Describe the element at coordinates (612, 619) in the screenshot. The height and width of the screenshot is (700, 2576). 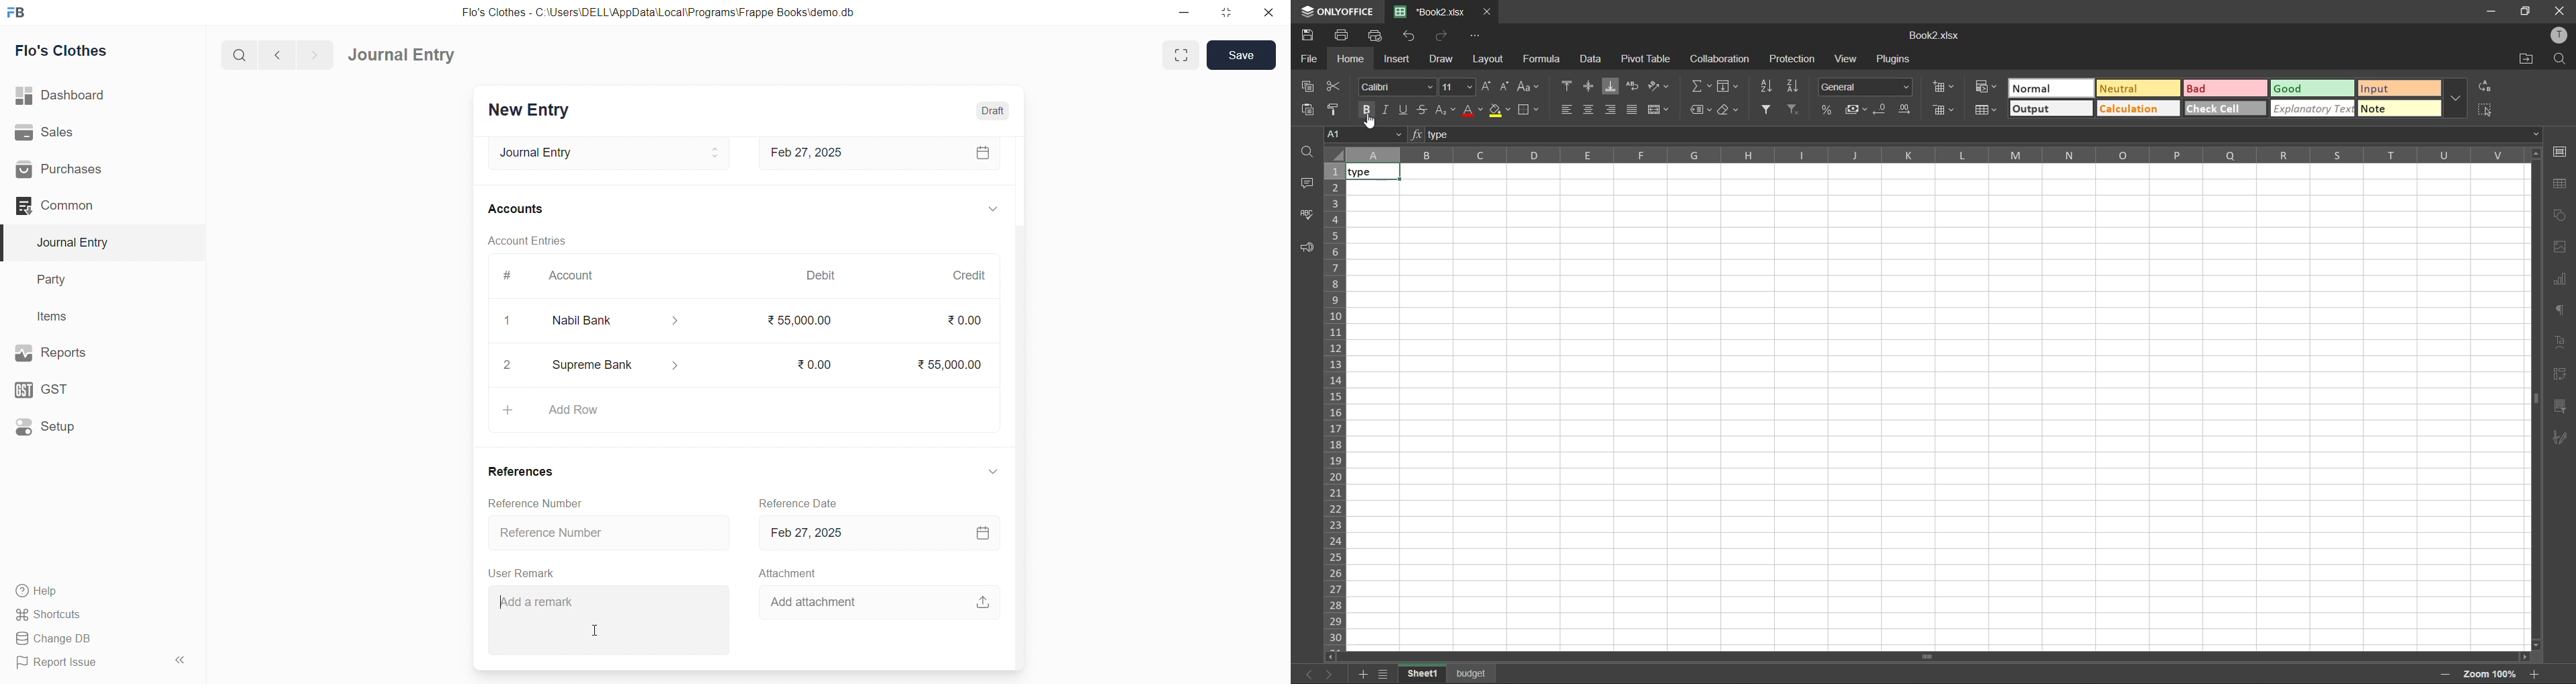
I see `Add a remark` at that location.